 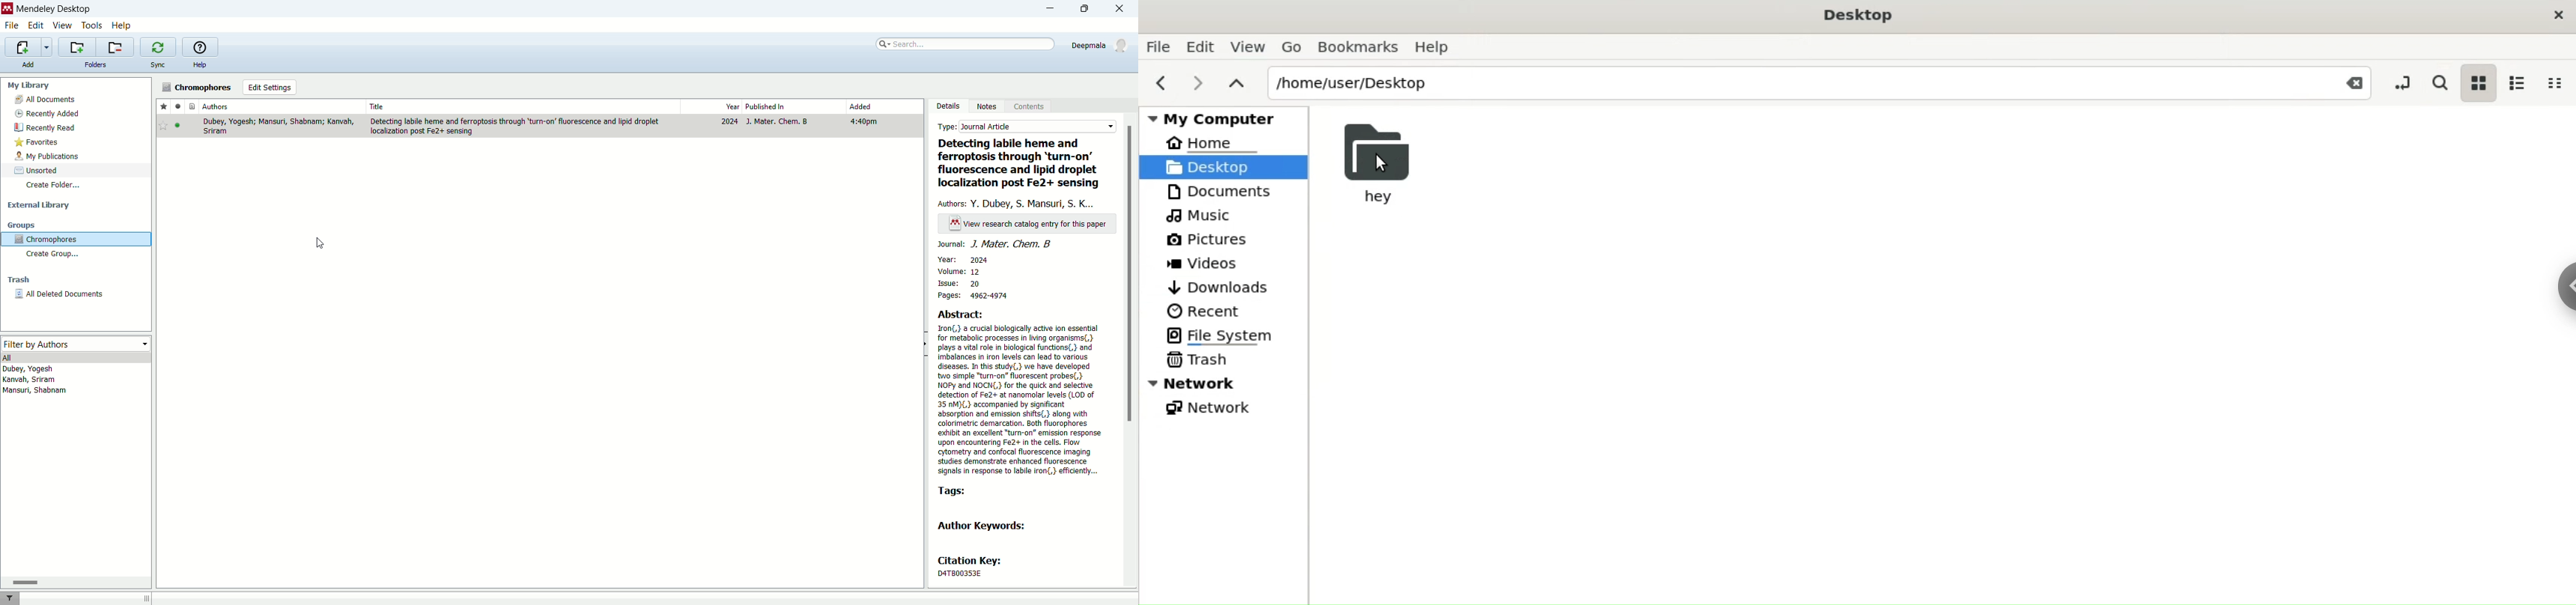 I want to click on citation key: , so click(x=976, y=561).